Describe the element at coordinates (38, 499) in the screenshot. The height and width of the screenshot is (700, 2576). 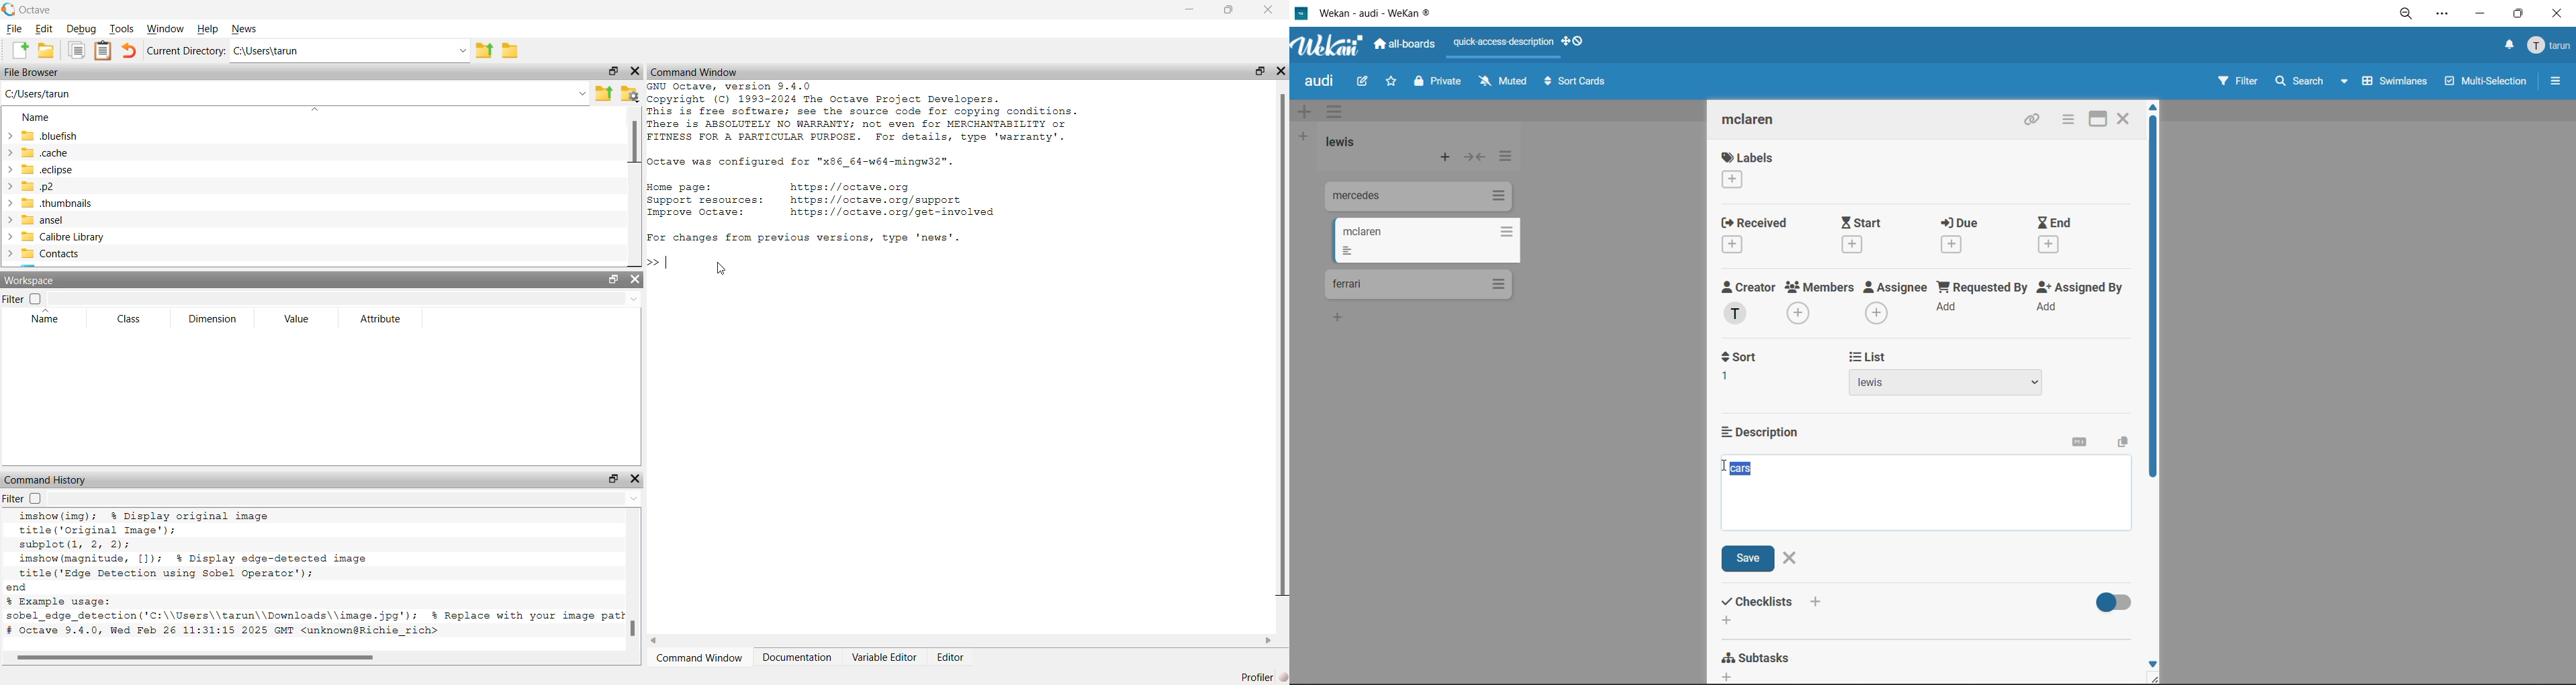
I see `checkbox` at that location.